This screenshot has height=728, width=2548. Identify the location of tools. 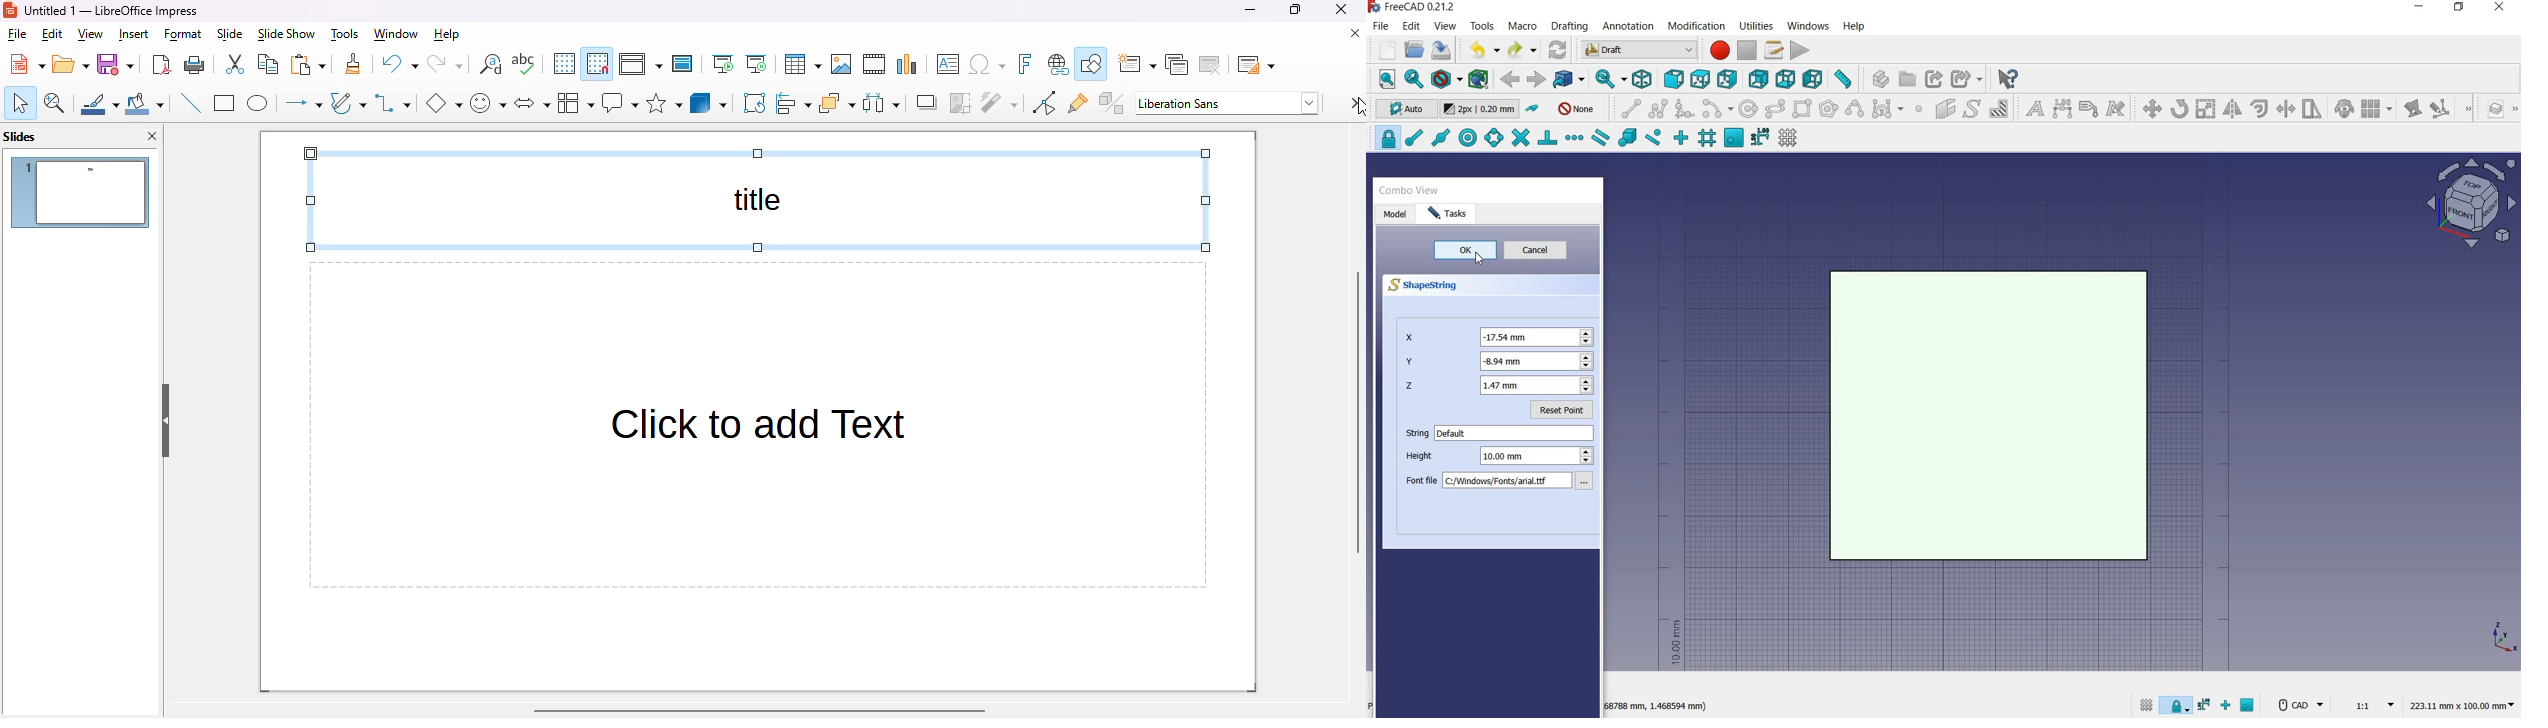
(345, 35).